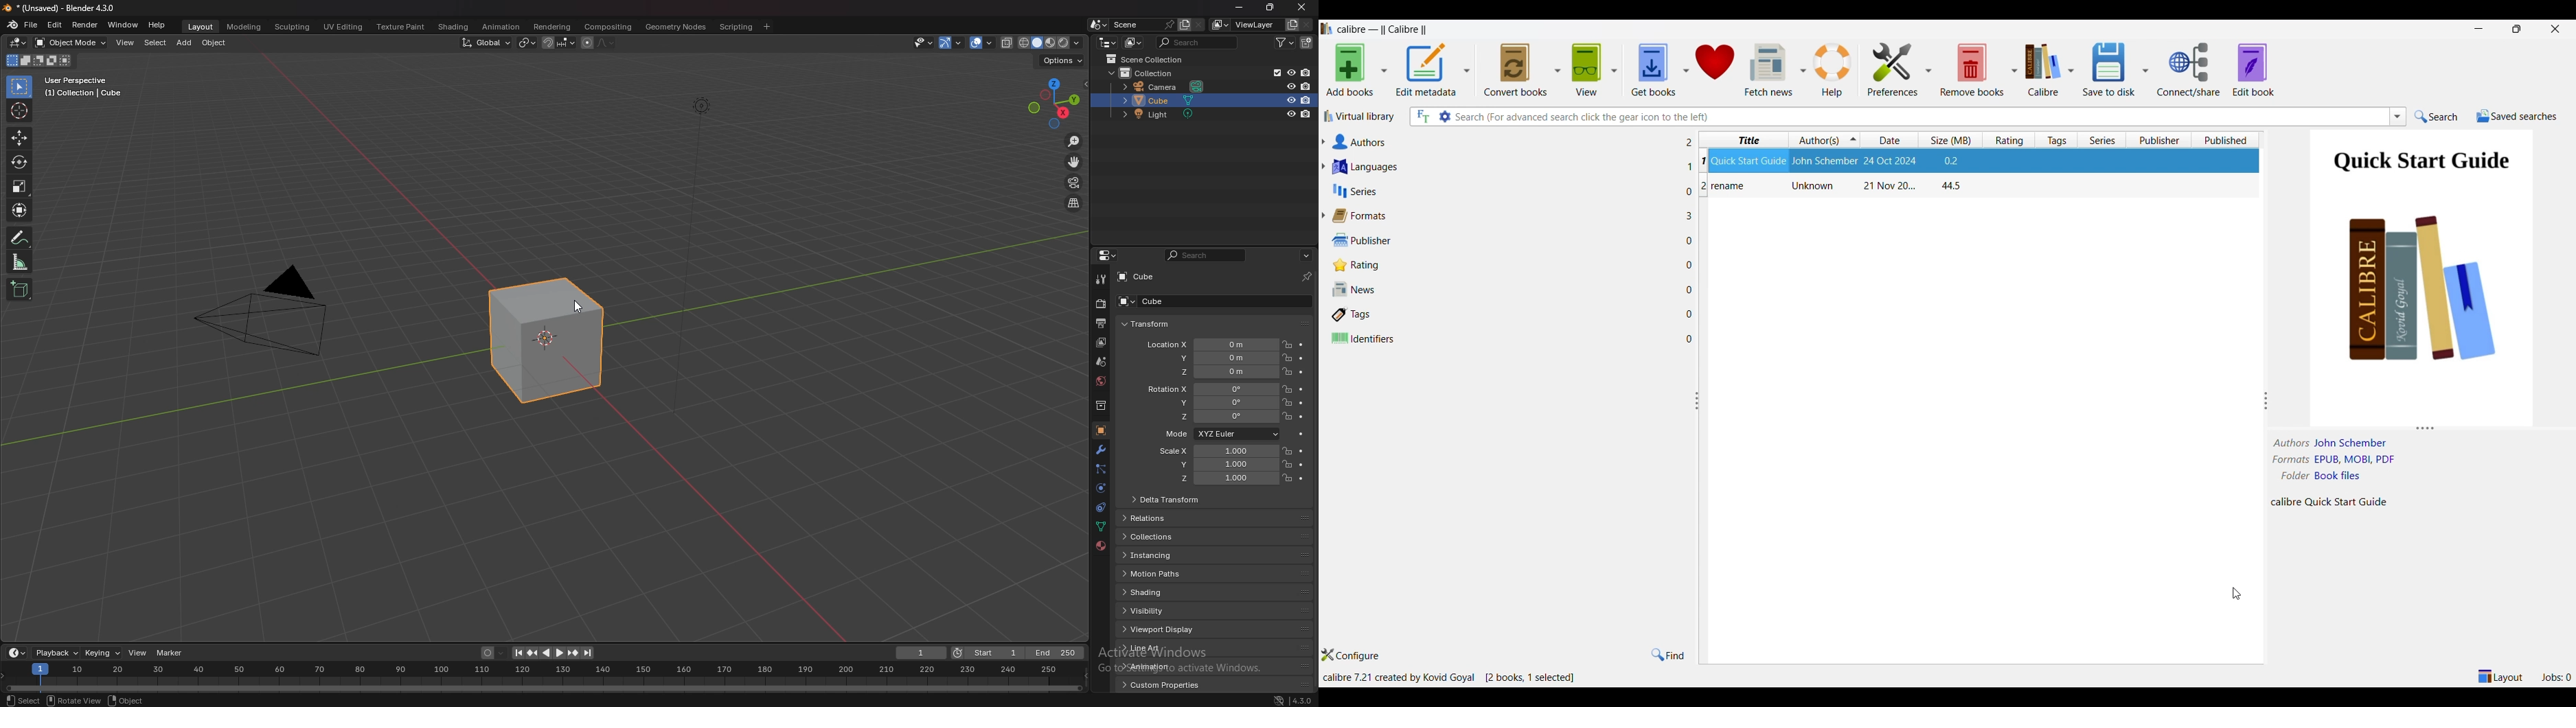  Describe the element at coordinates (1101, 404) in the screenshot. I see `collection` at that location.